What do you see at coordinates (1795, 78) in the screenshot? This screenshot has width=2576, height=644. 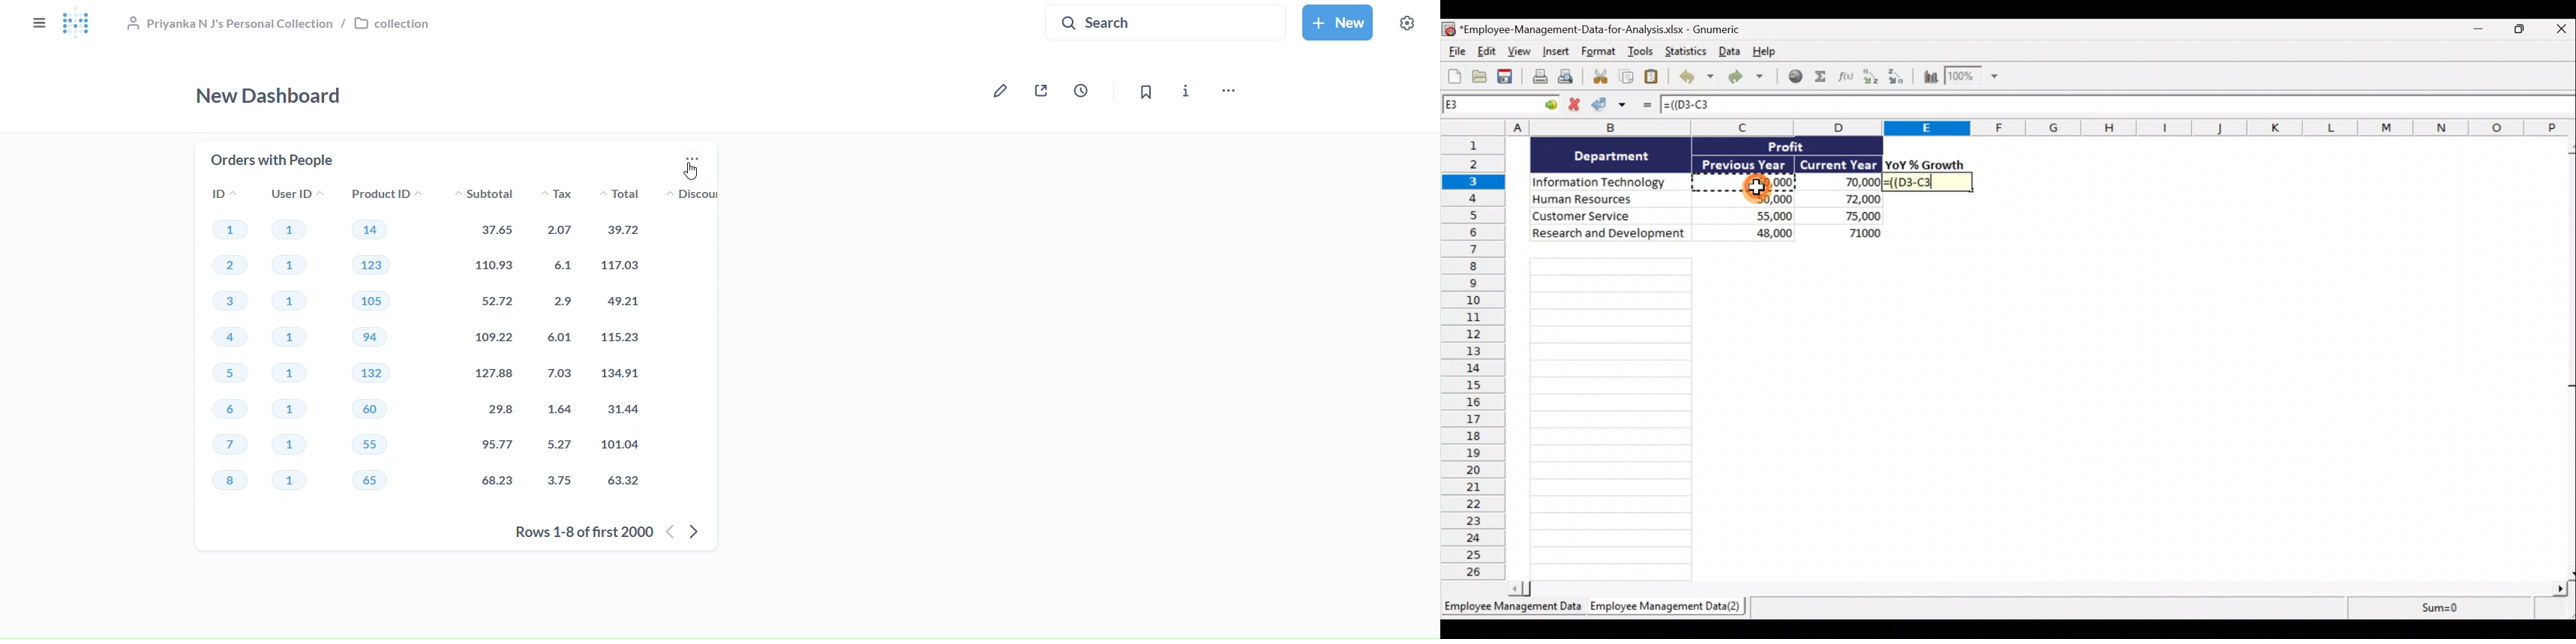 I see `Insert hyperlink` at bounding box center [1795, 78].